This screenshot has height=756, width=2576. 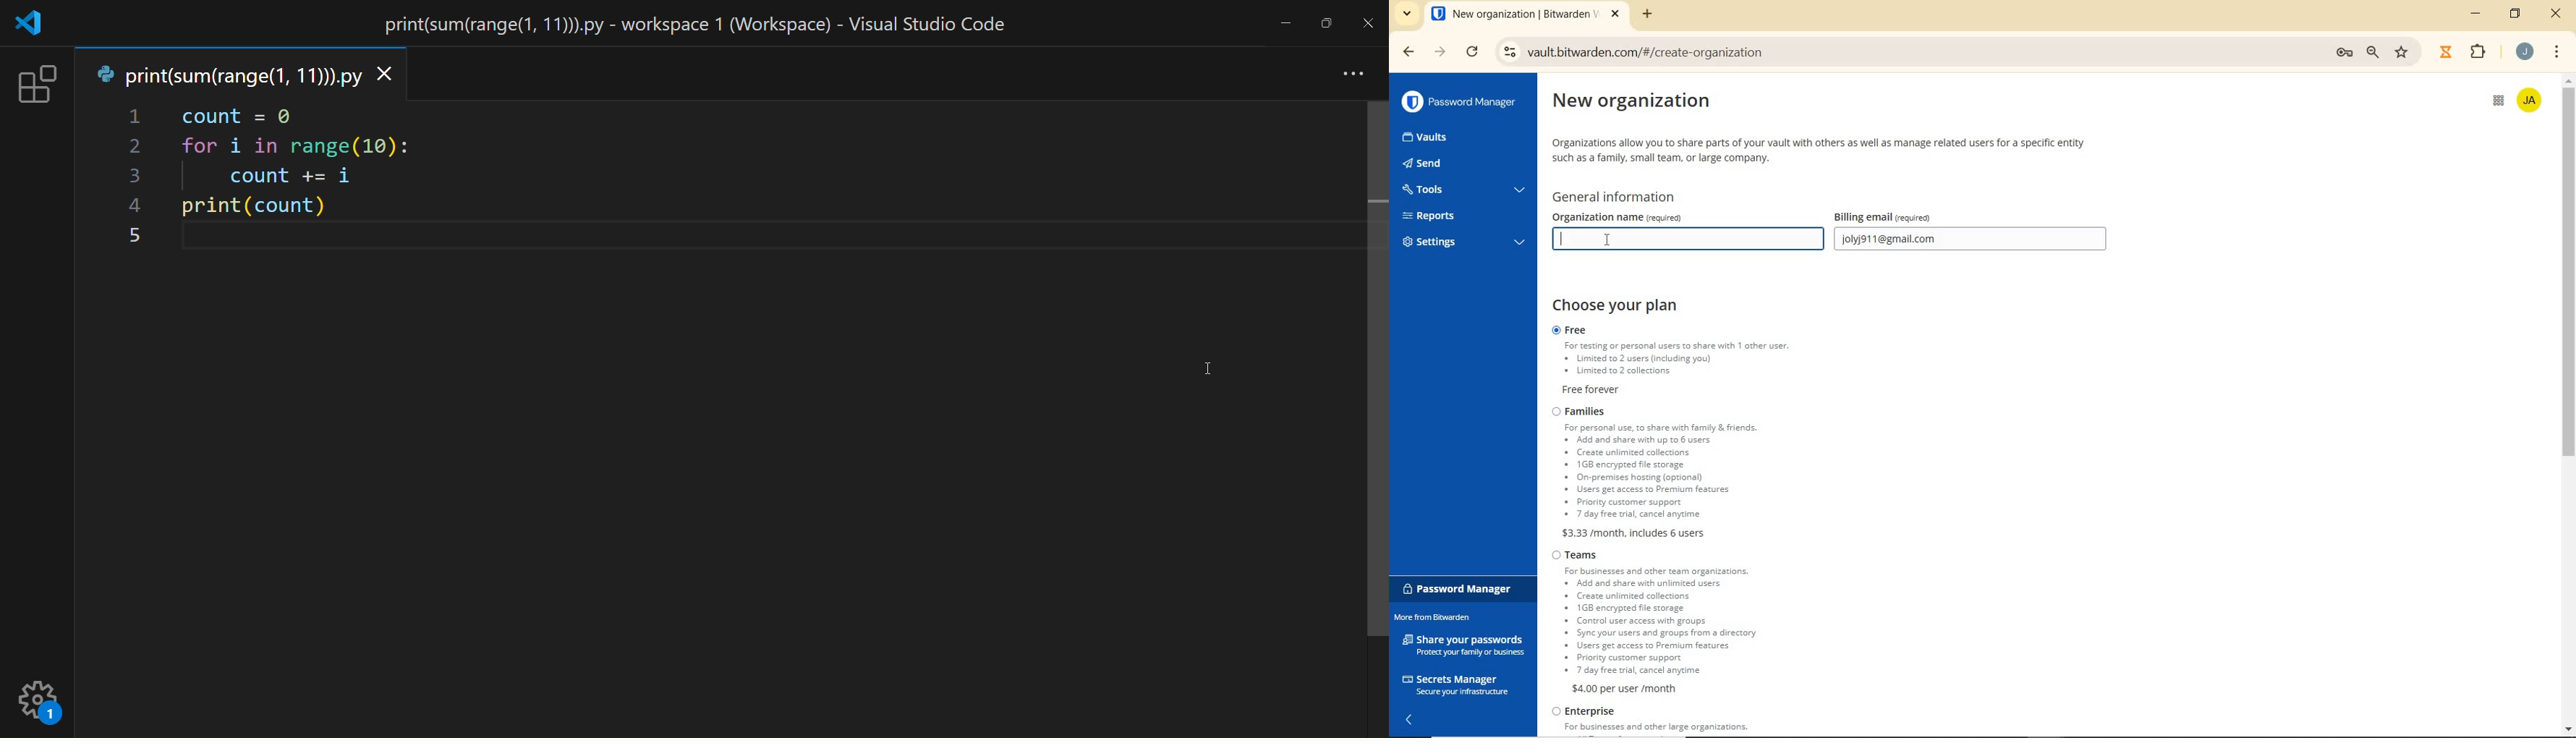 I want to click on enterprise plan, so click(x=1657, y=722).